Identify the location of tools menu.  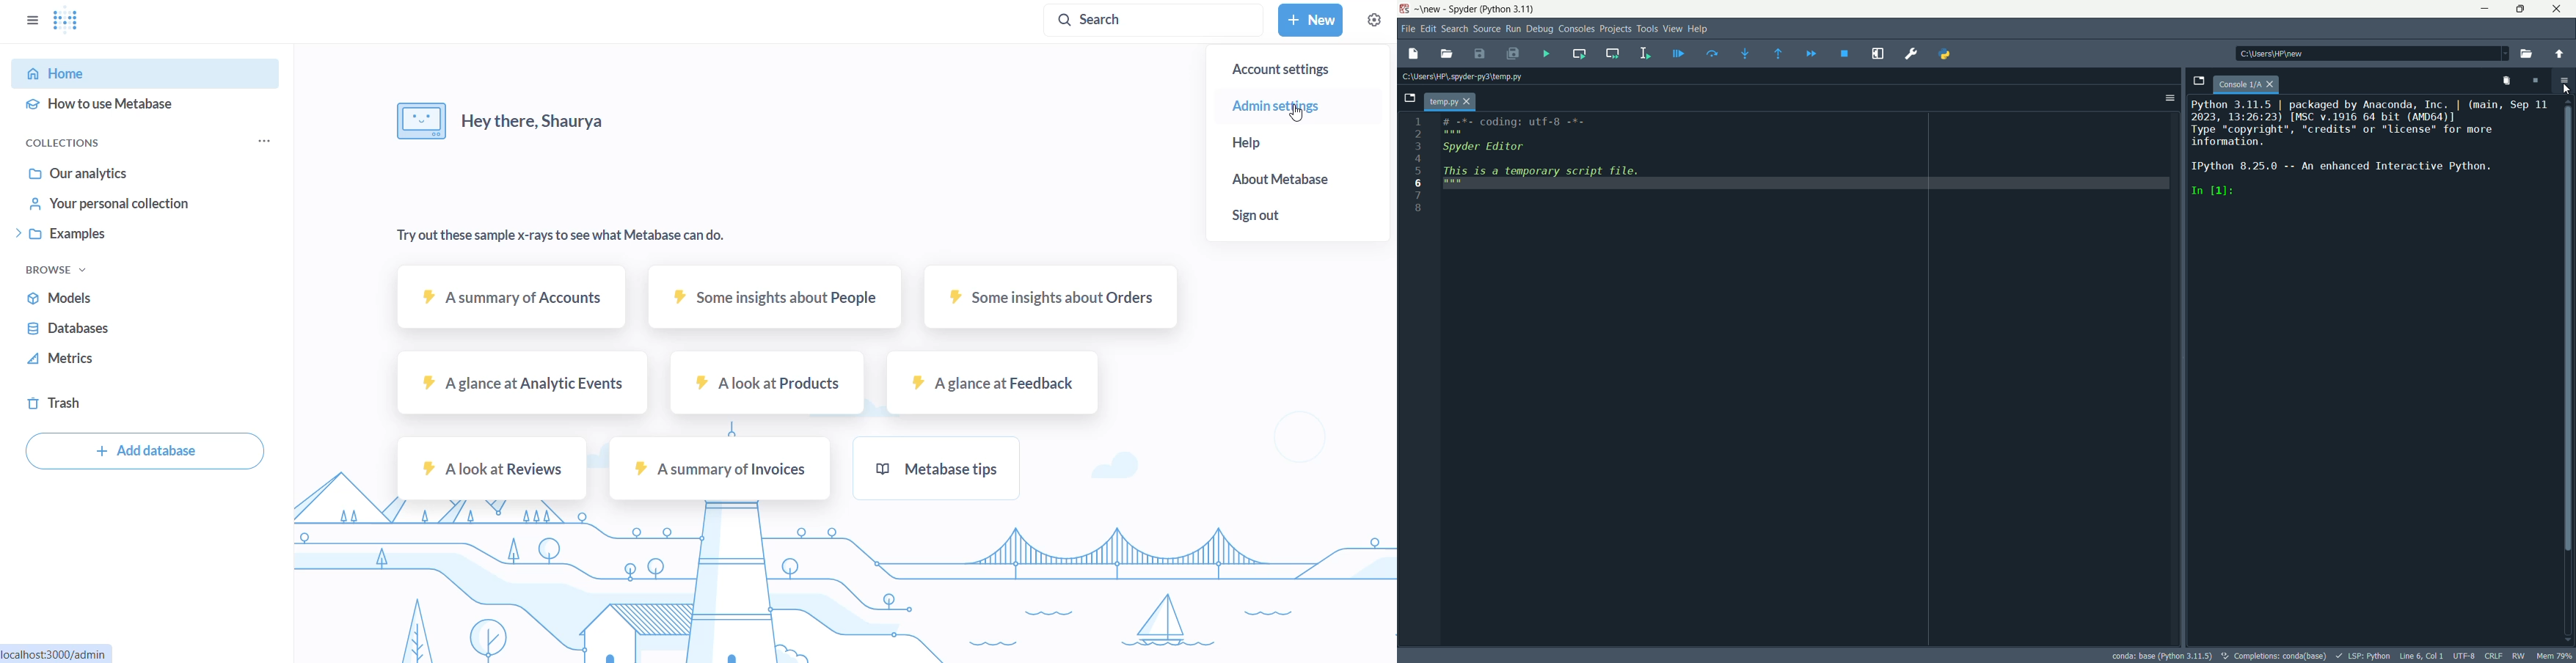
(1647, 29).